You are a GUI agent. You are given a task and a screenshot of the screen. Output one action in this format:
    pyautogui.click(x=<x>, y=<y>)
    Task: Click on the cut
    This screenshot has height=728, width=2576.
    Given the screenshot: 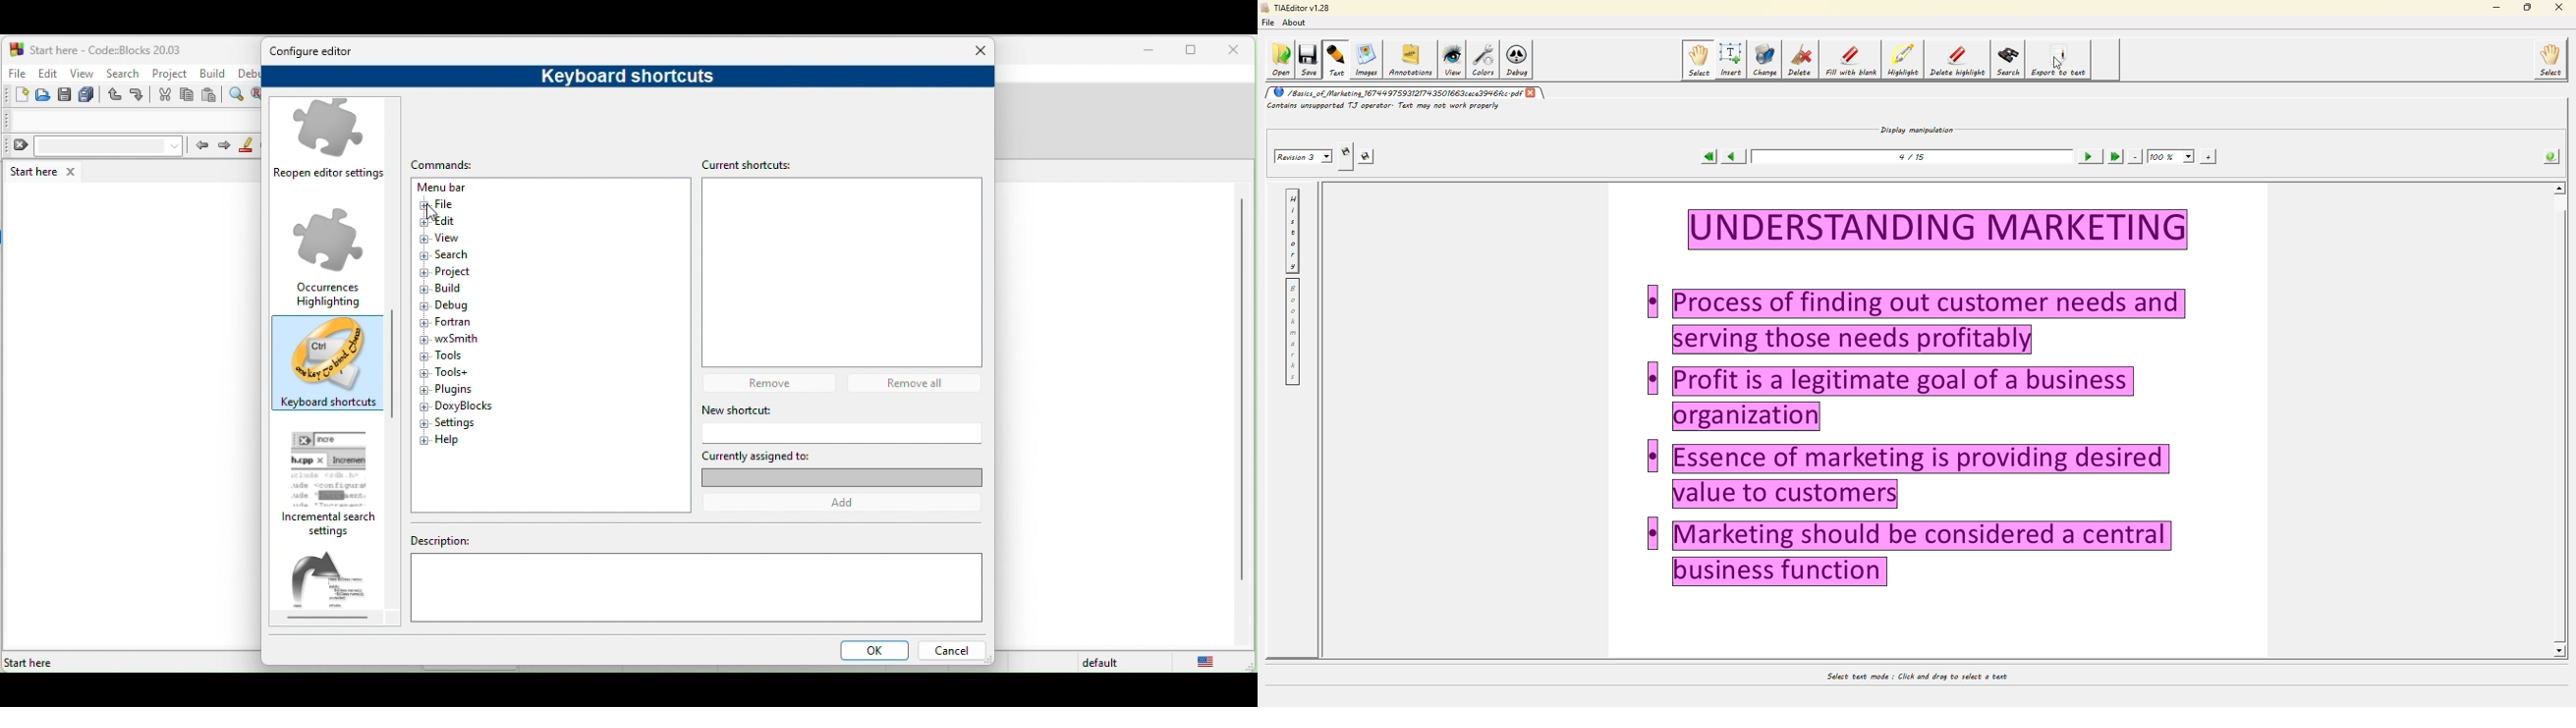 What is the action you would take?
    pyautogui.click(x=165, y=95)
    